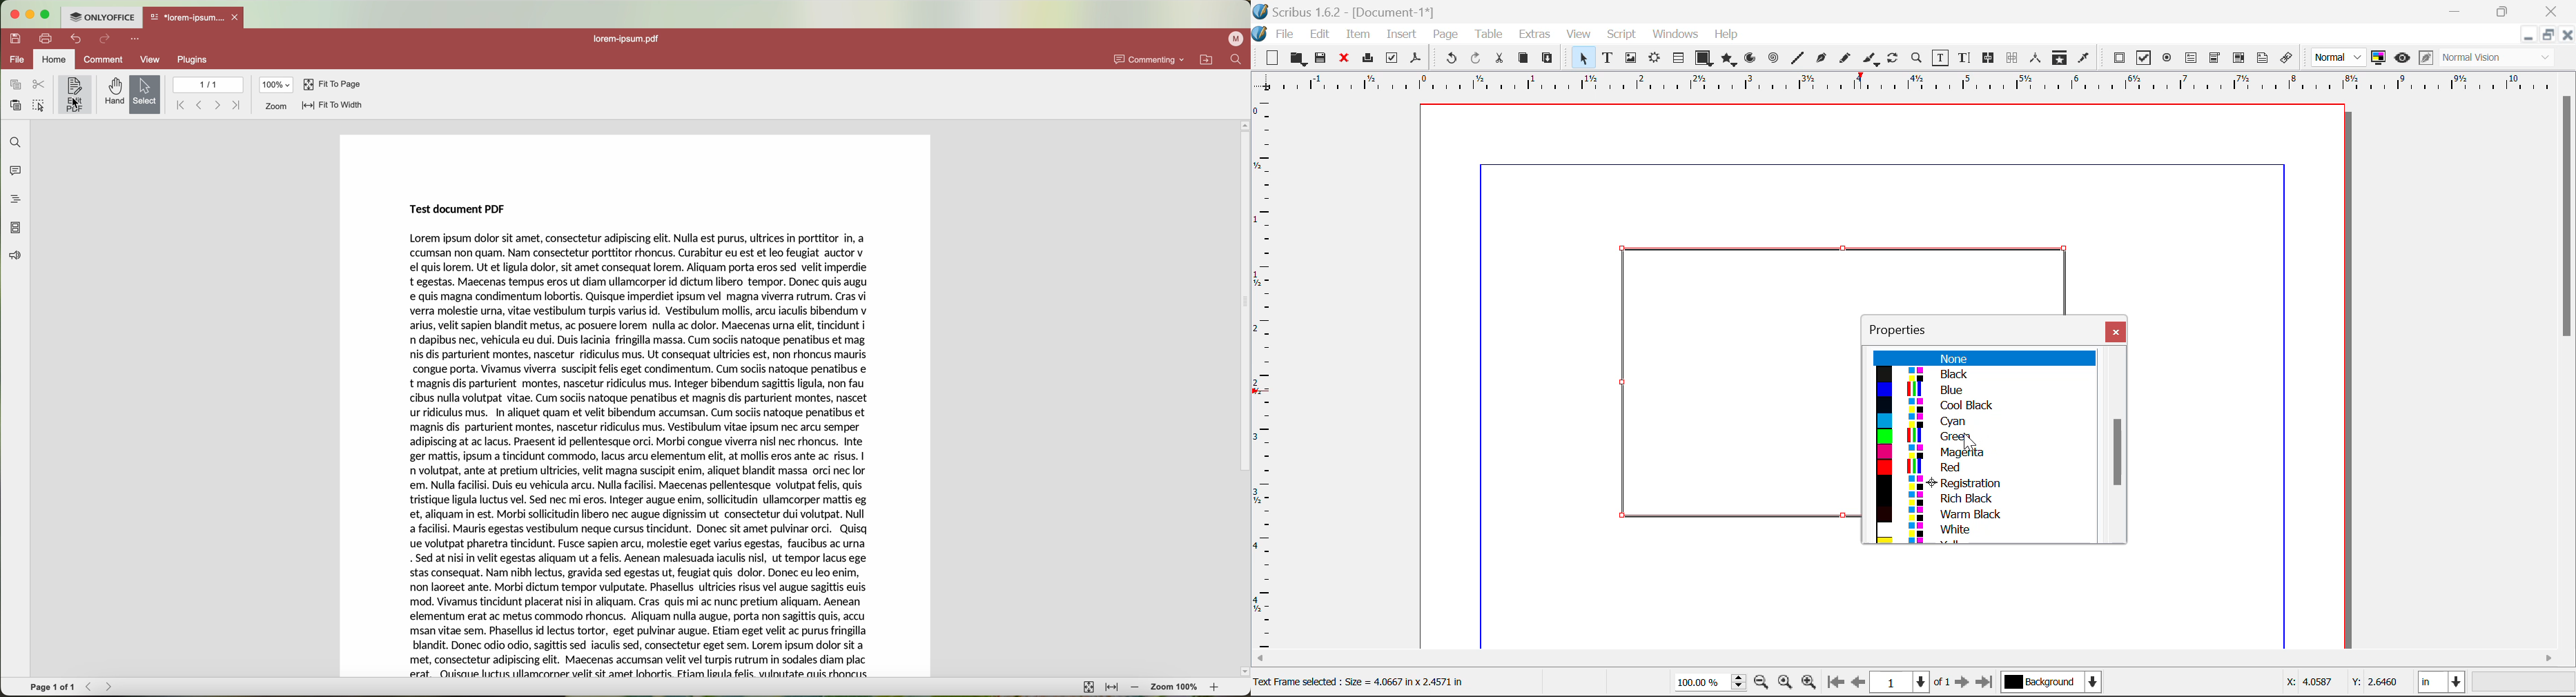  Describe the element at coordinates (1912, 682) in the screenshot. I see `Page 1 of 1` at that location.